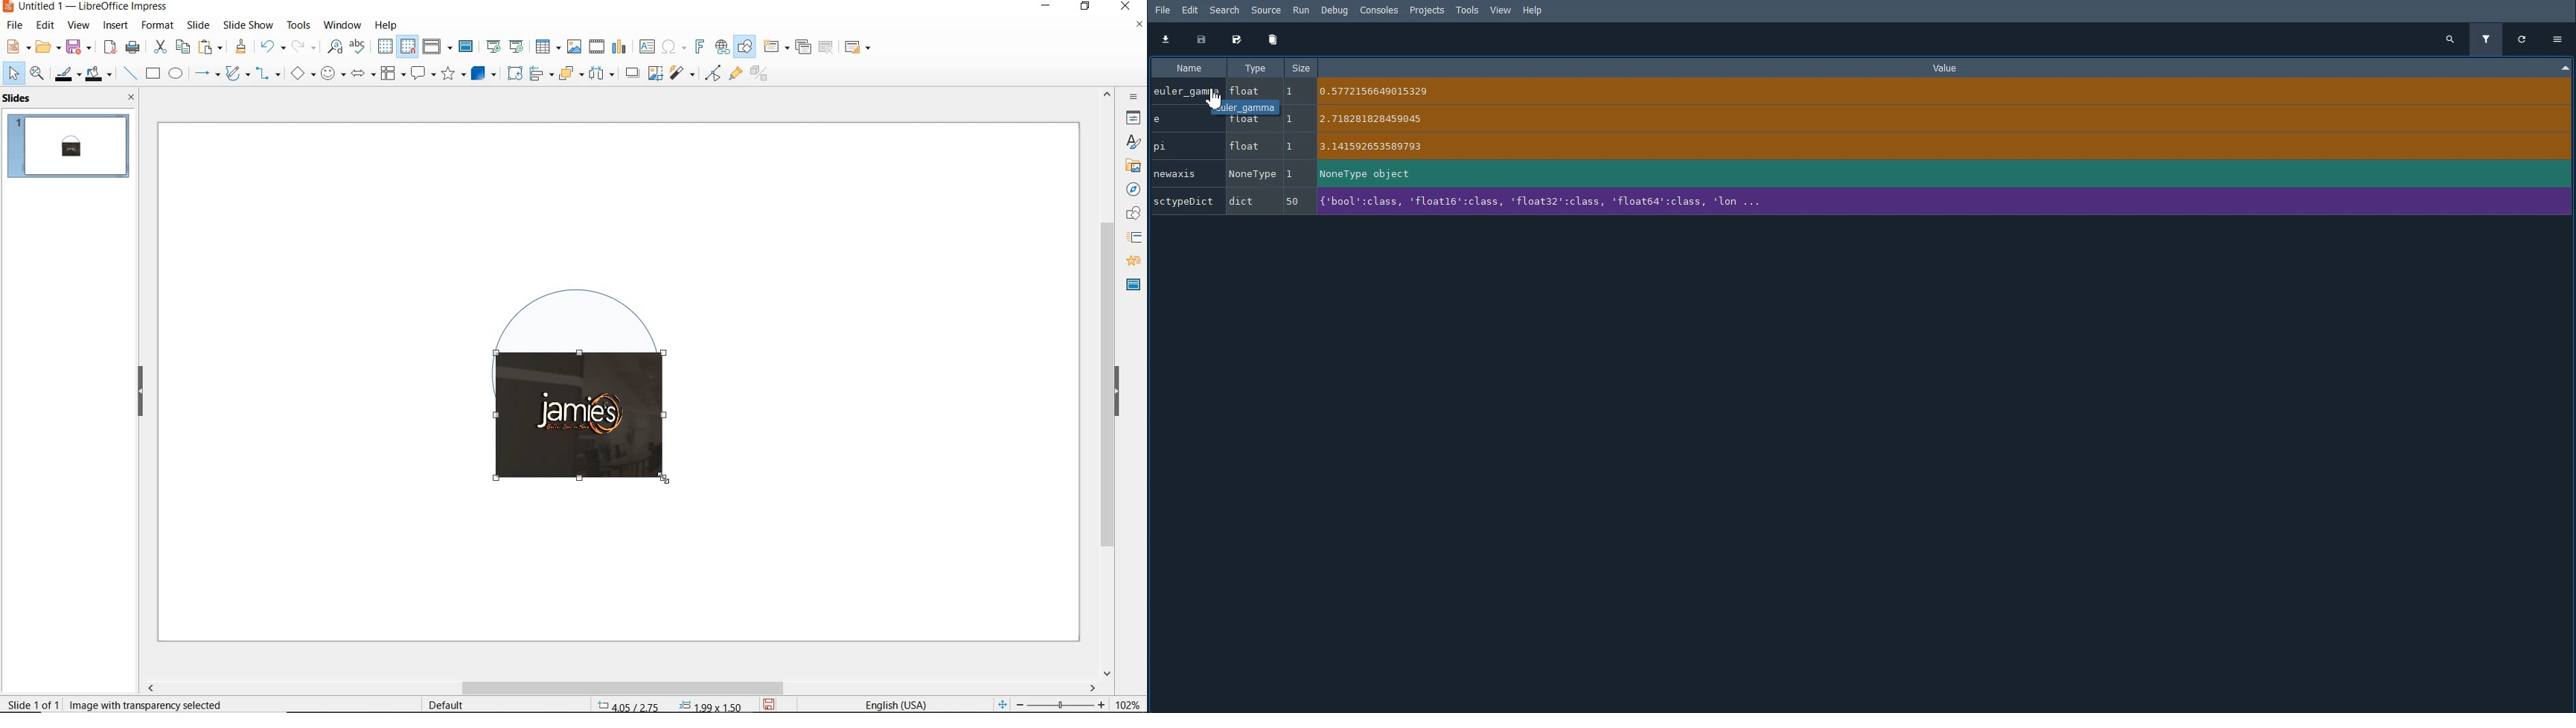  What do you see at coordinates (1193, 10) in the screenshot?
I see `Edit` at bounding box center [1193, 10].